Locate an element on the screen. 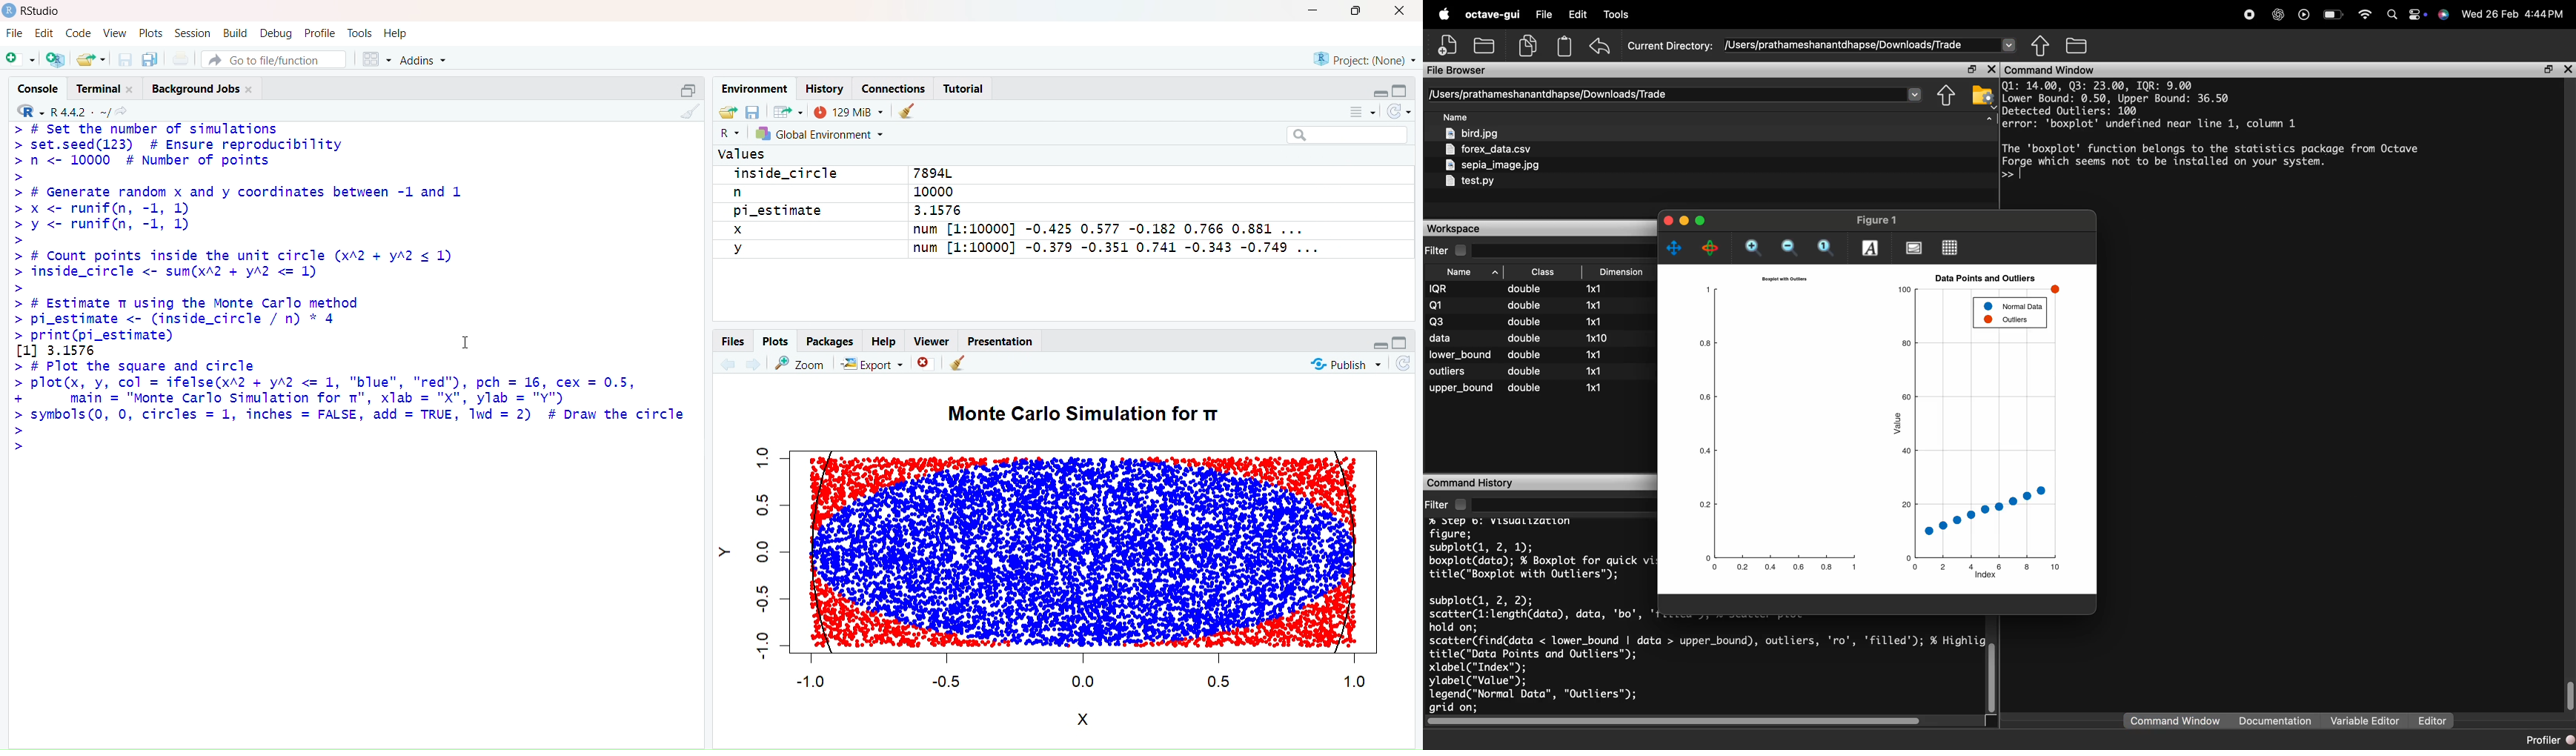 The width and height of the screenshot is (2576, 756). Session is located at coordinates (191, 32).